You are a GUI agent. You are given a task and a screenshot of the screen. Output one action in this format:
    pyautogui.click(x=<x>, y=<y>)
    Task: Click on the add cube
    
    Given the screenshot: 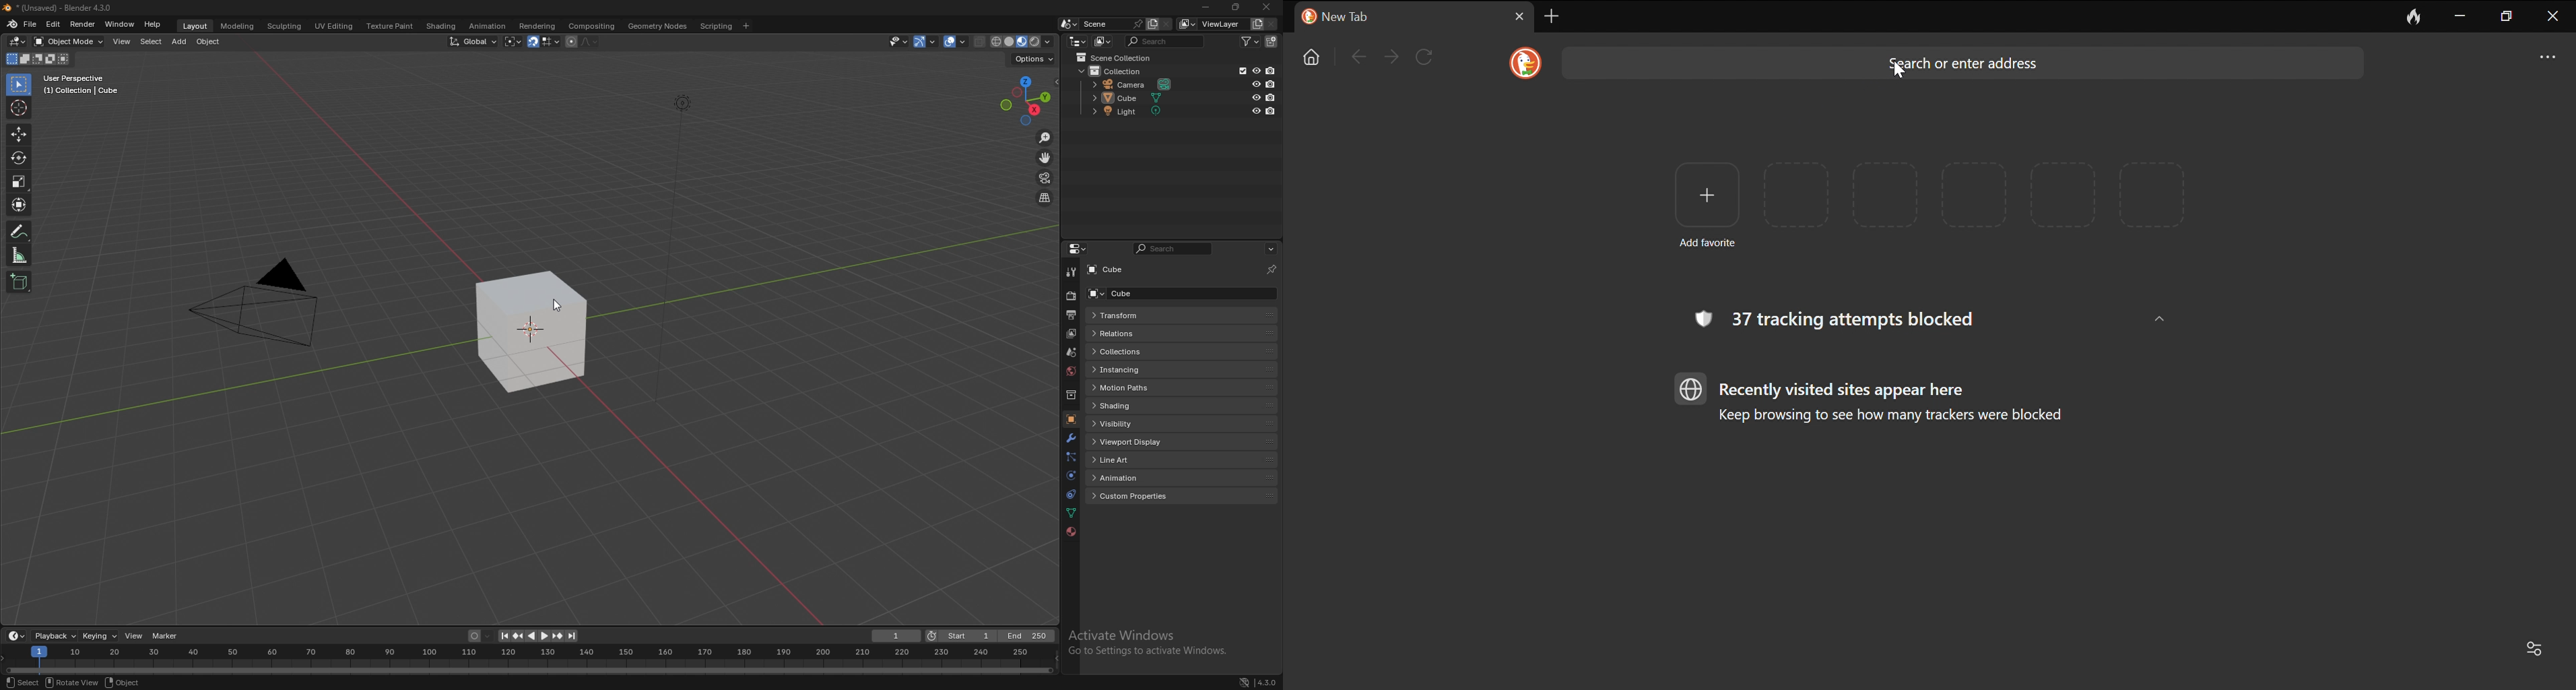 What is the action you would take?
    pyautogui.click(x=19, y=283)
    